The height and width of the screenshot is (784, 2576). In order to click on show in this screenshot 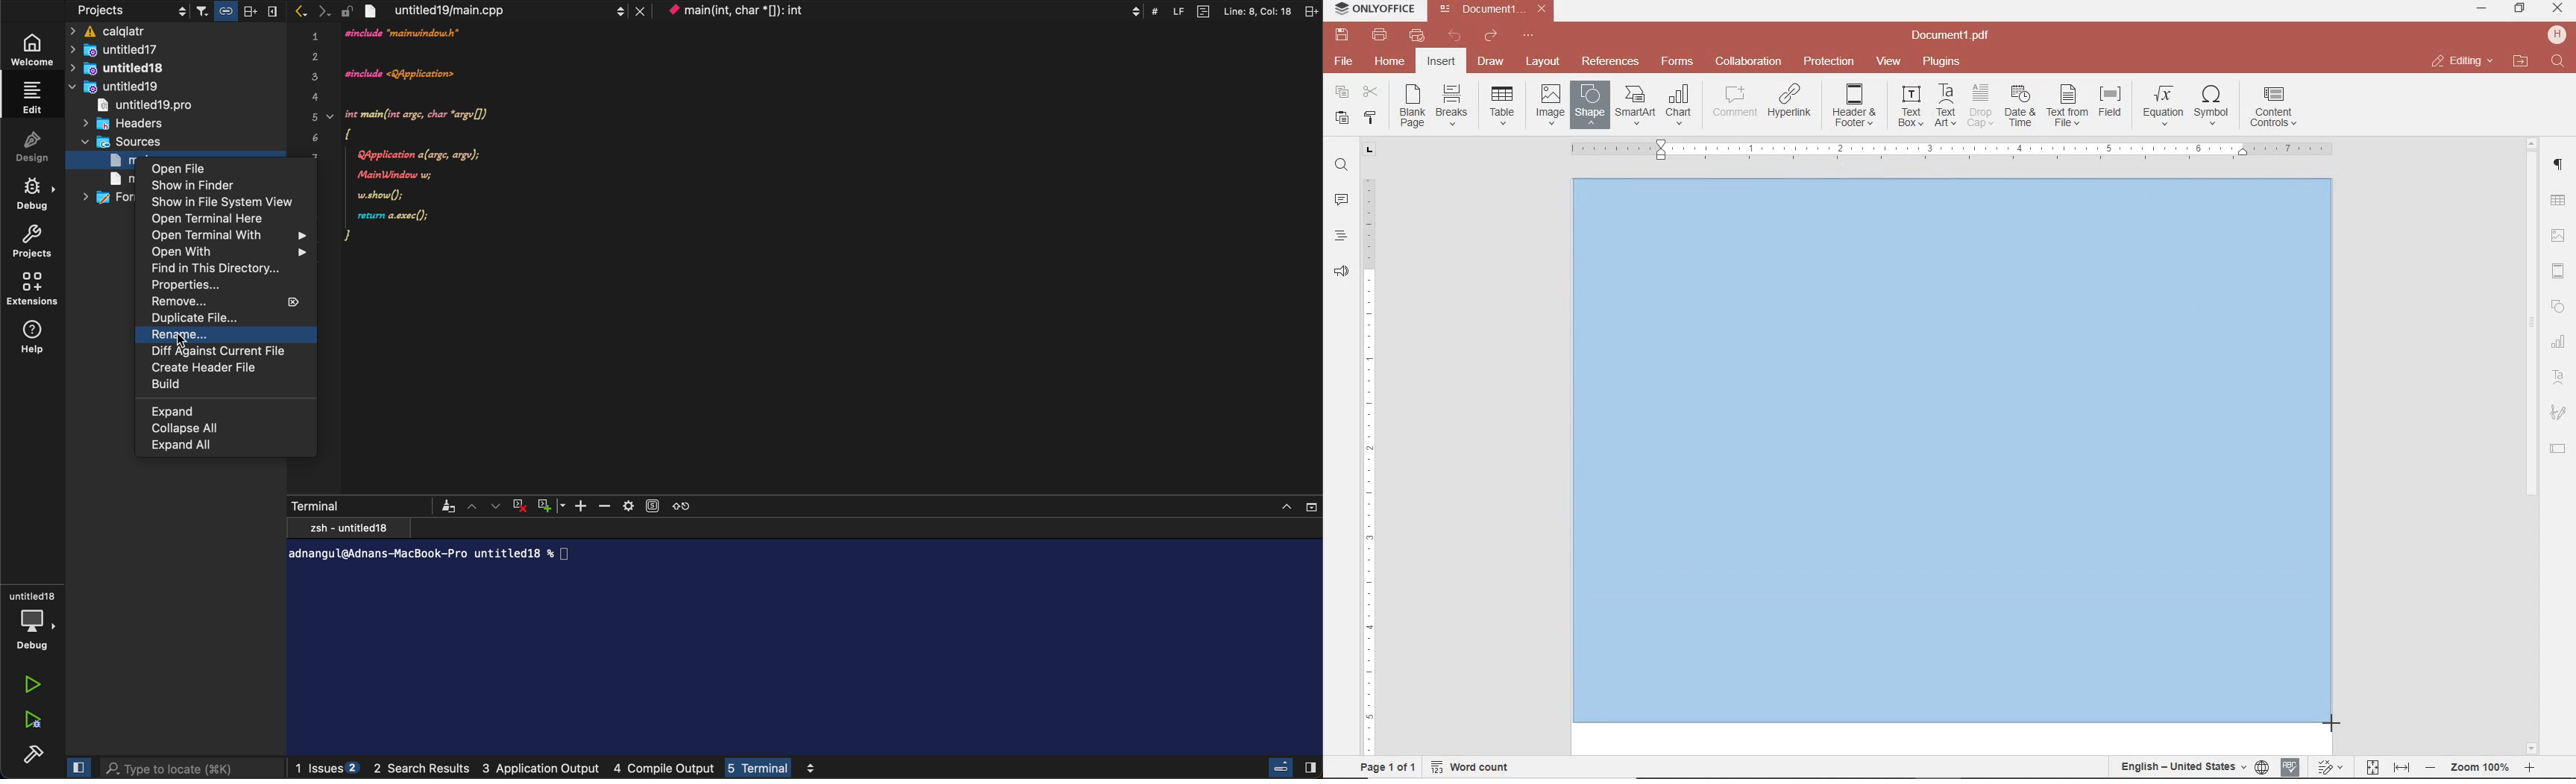, I will do `click(214, 186)`.